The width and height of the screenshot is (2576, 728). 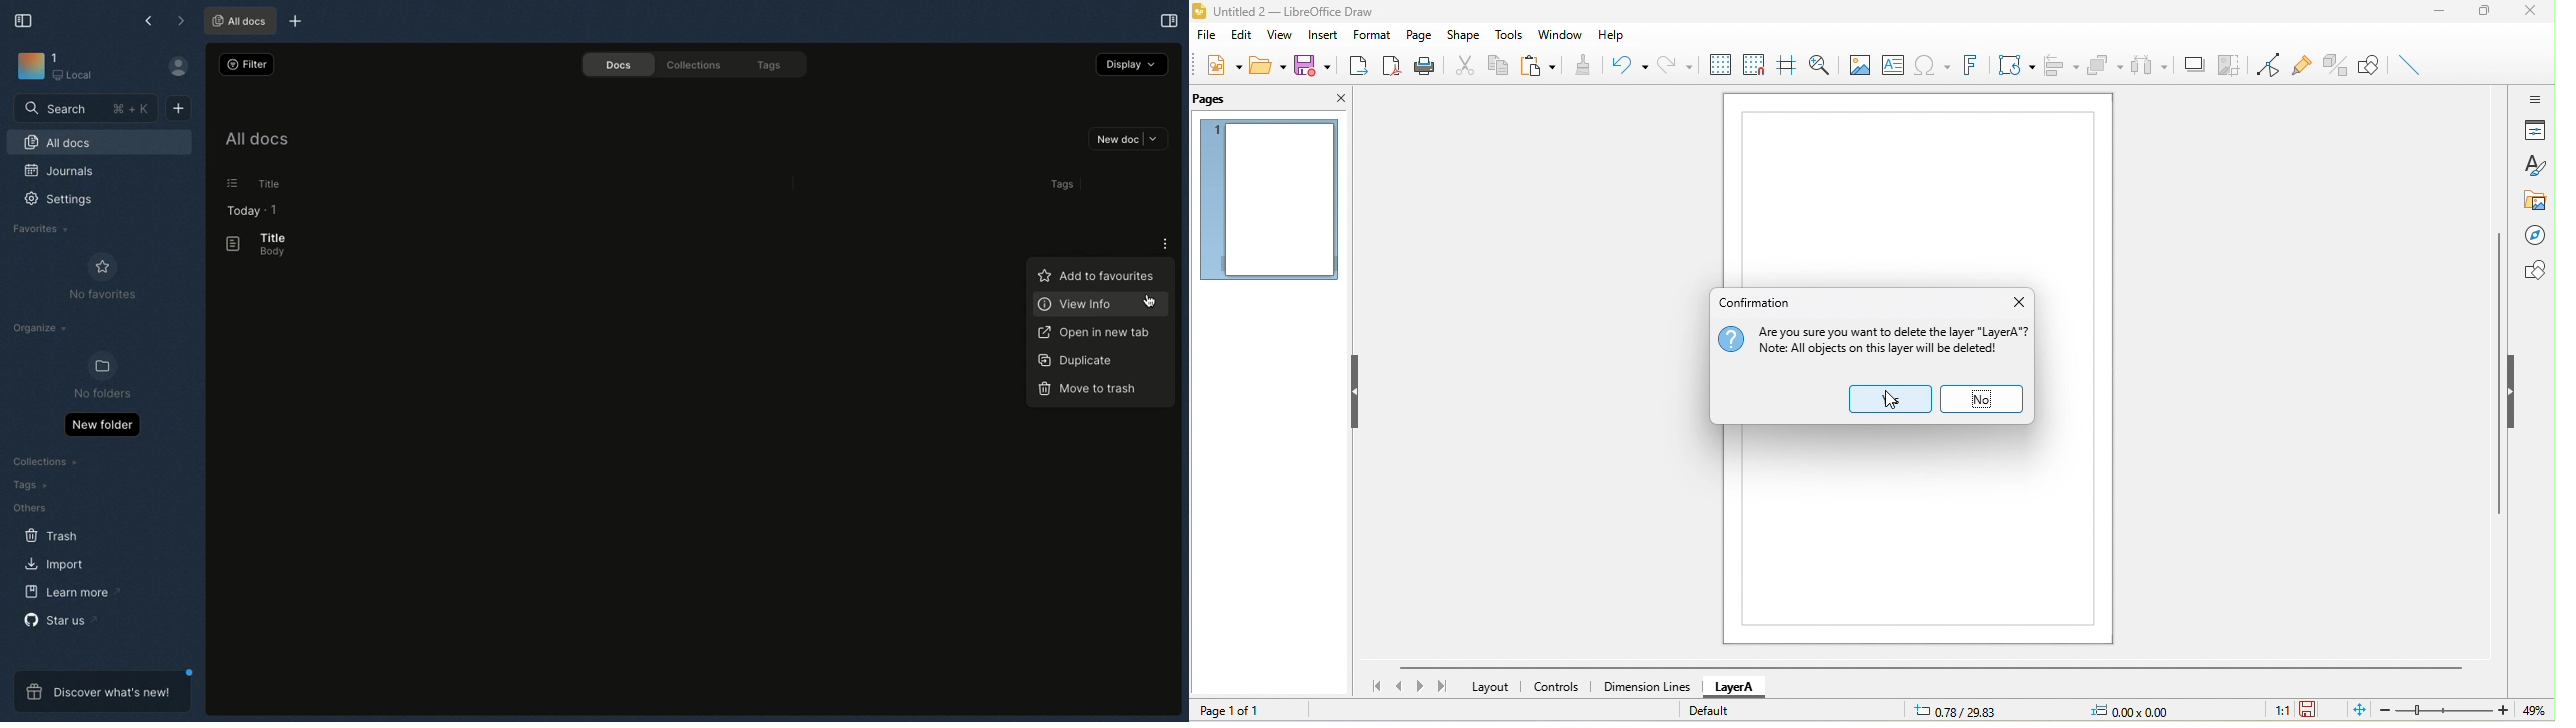 What do you see at coordinates (1074, 359) in the screenshot?
I see `Duplicate` at bounding box center [1074, 359].